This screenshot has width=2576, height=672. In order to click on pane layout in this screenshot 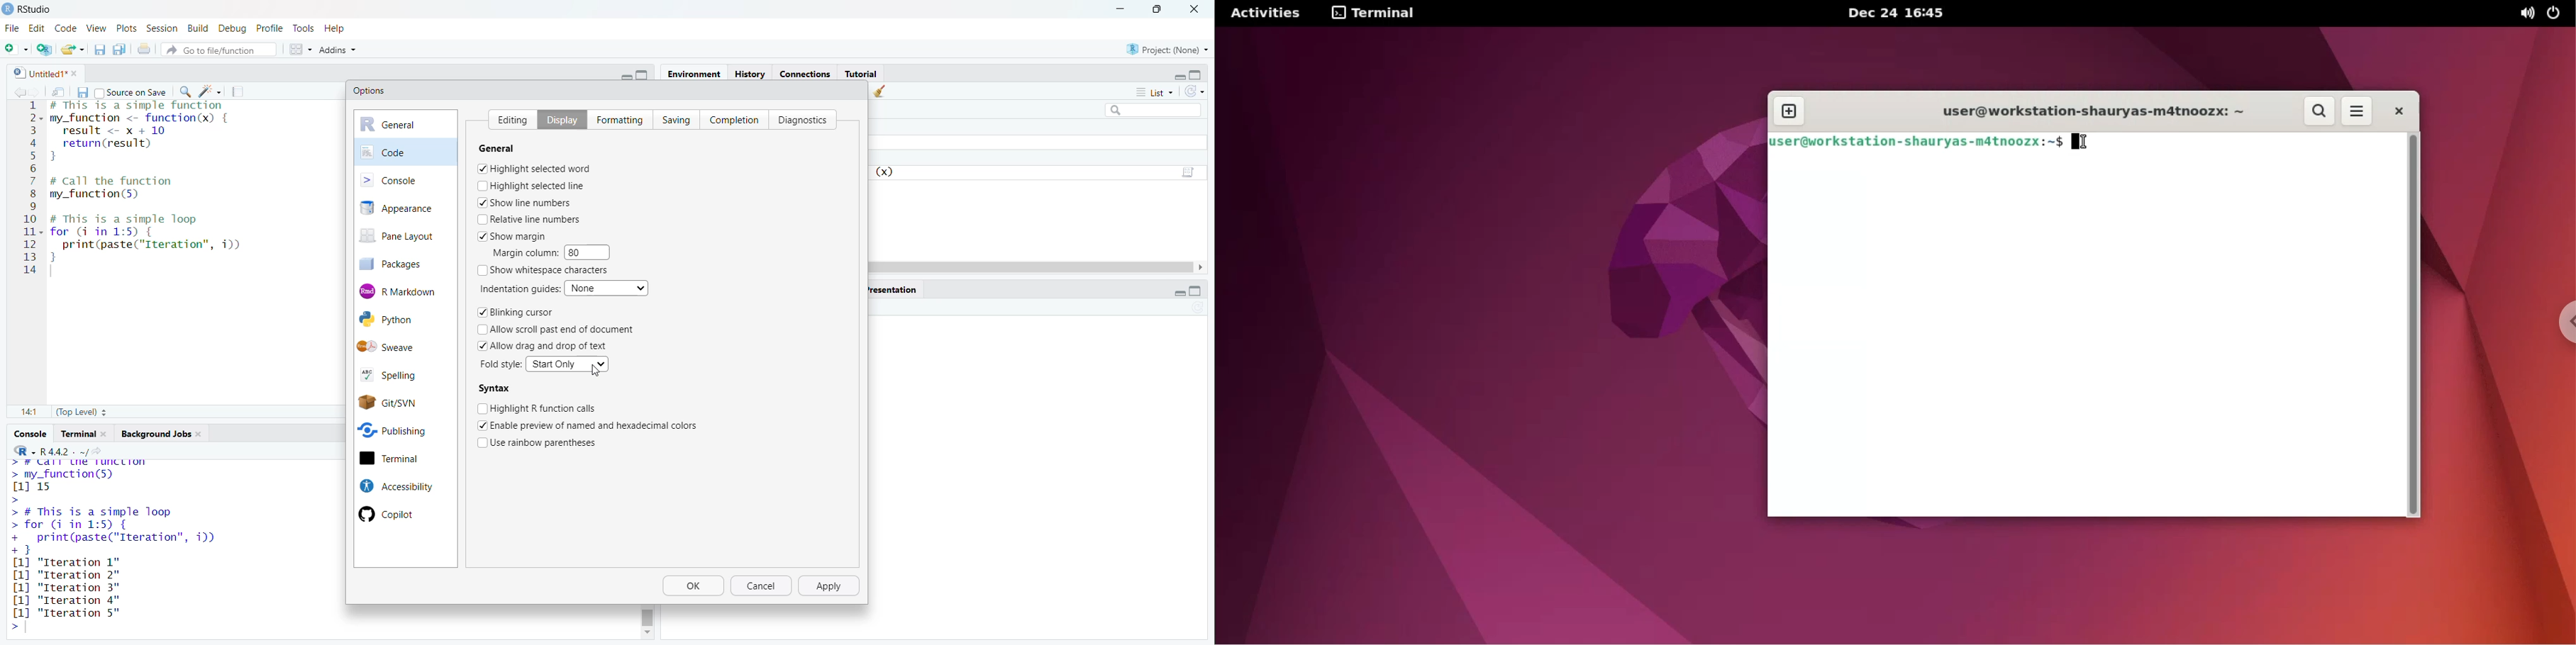, I will do `click(401, 237)`.